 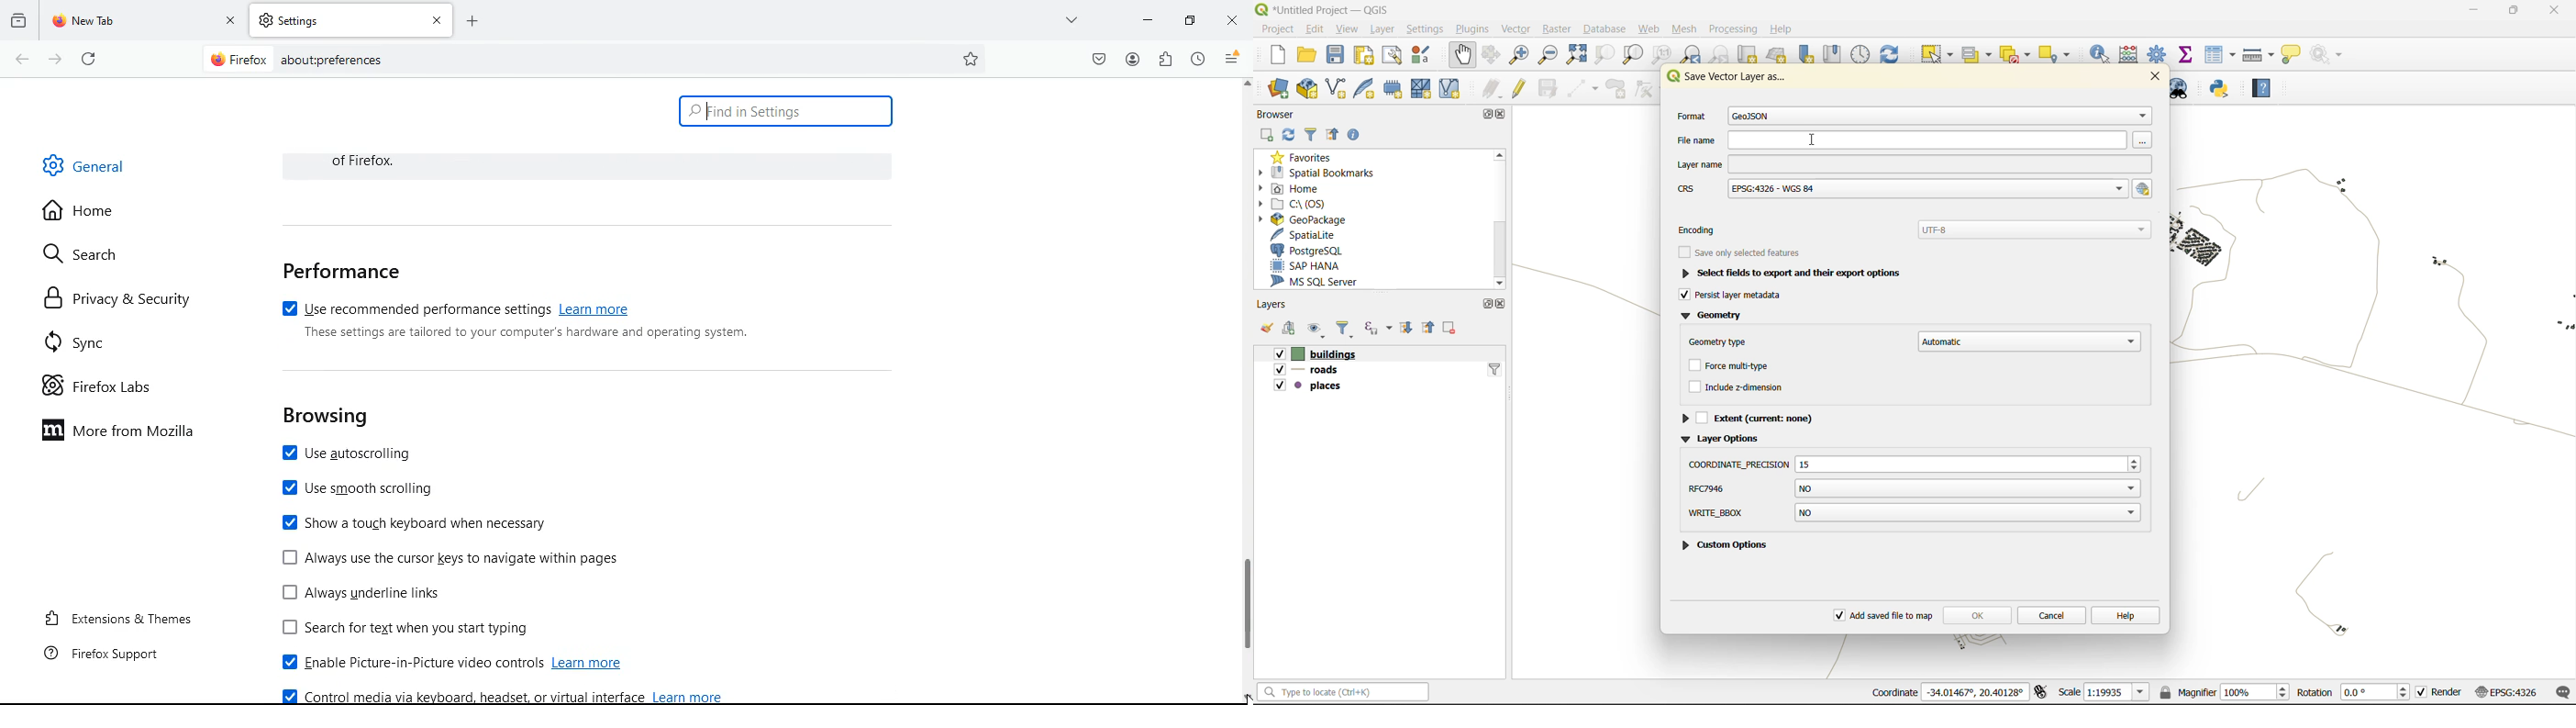 What do you see at coordinates (472, 20) in the screenshot?
I see `add tab` at bounding box center [472, 20].